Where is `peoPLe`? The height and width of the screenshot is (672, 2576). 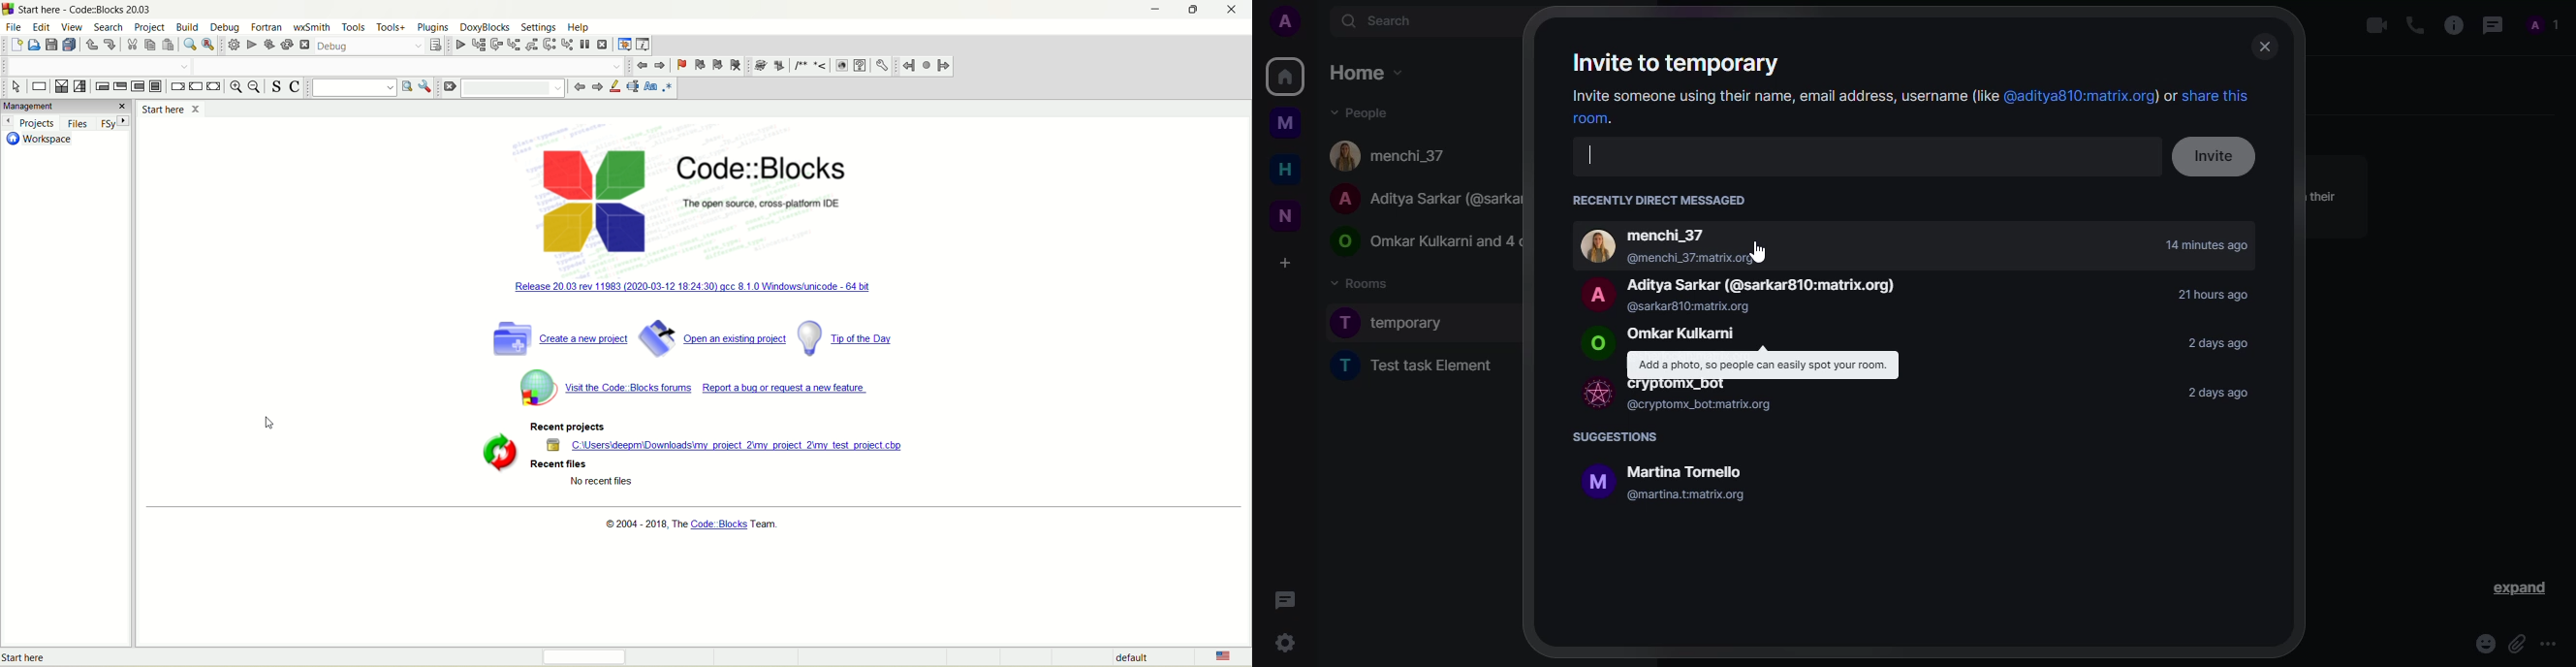
peoPLe is located at coordinates (1421, 242).